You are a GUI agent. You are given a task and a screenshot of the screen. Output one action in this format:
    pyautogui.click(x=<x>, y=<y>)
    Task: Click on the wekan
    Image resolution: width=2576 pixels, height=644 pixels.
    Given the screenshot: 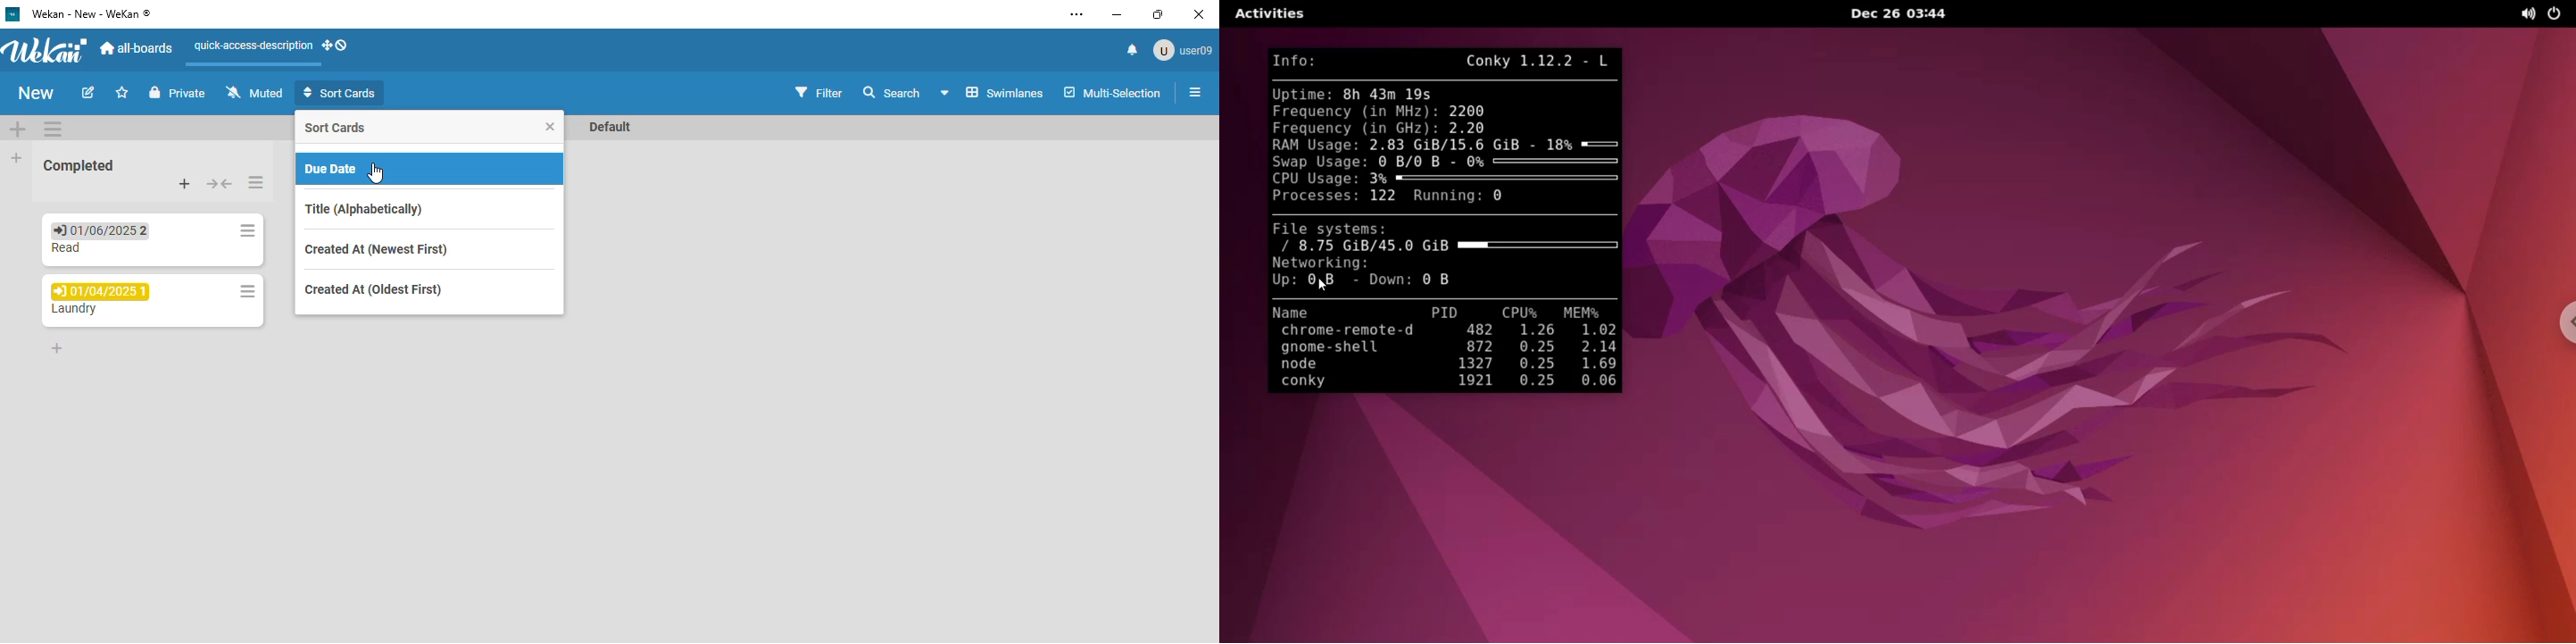 What is the action you would take?
    pyautogui.click(x=46, y=48)
    